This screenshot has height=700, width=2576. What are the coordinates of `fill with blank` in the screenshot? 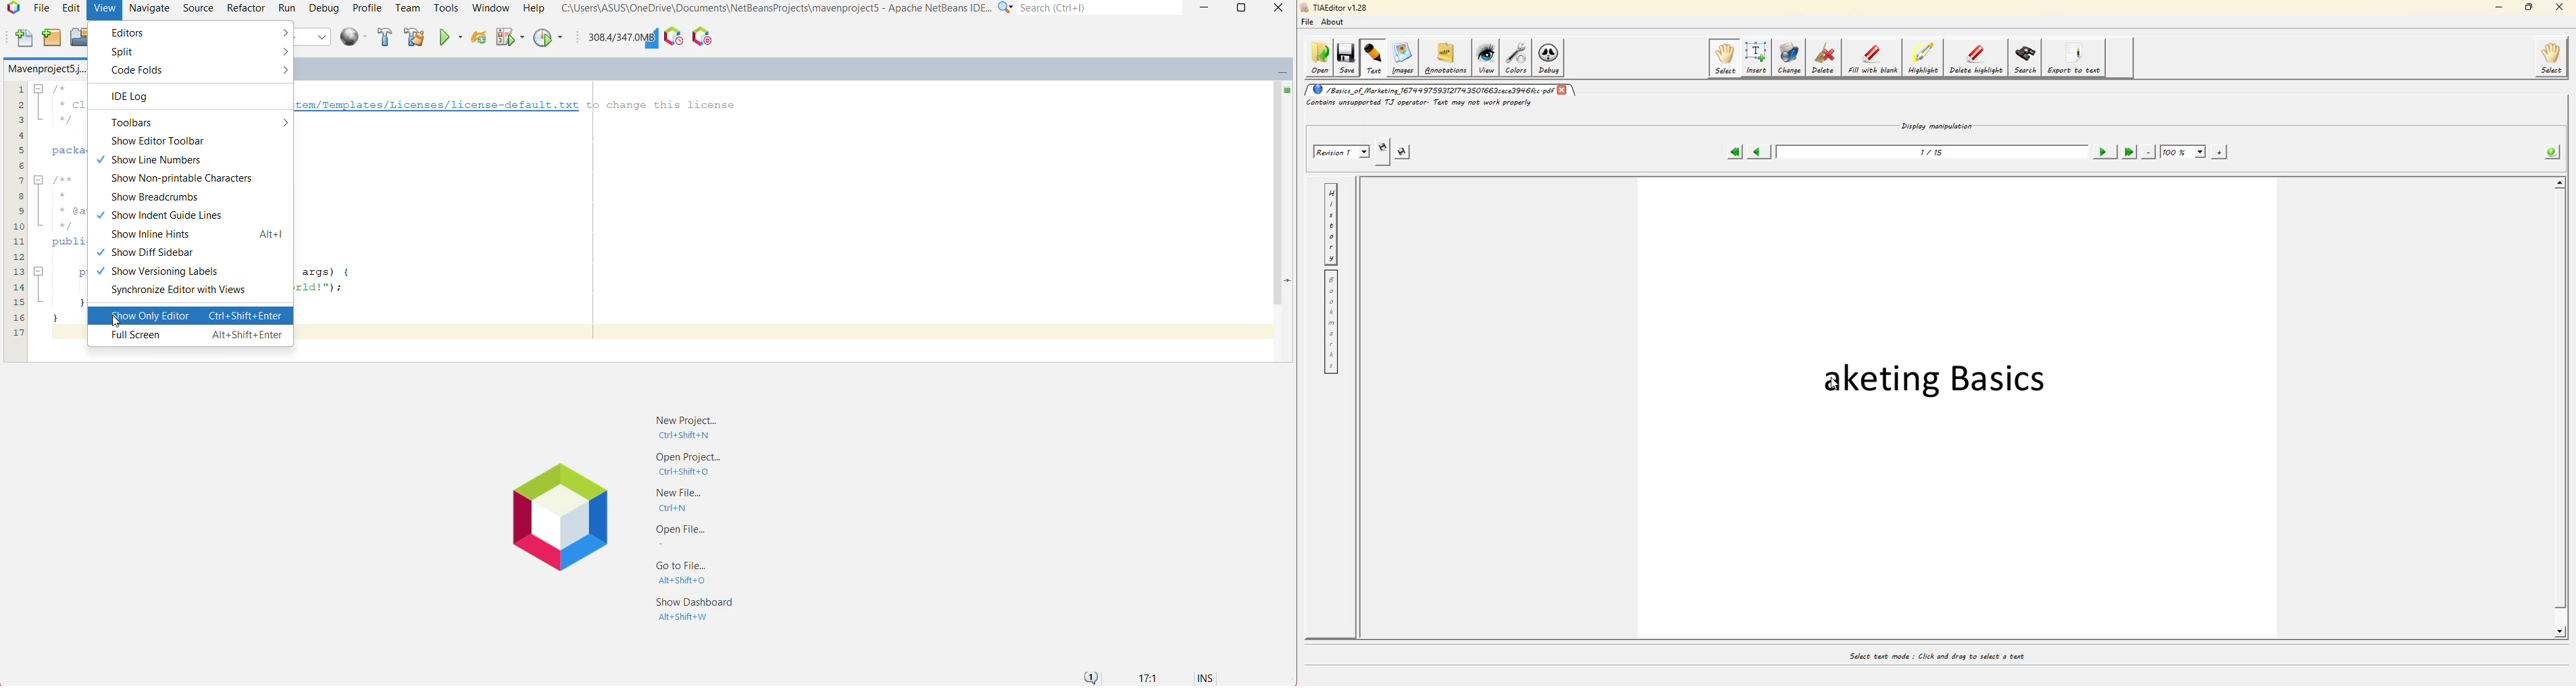 It's located at (1872, 58).